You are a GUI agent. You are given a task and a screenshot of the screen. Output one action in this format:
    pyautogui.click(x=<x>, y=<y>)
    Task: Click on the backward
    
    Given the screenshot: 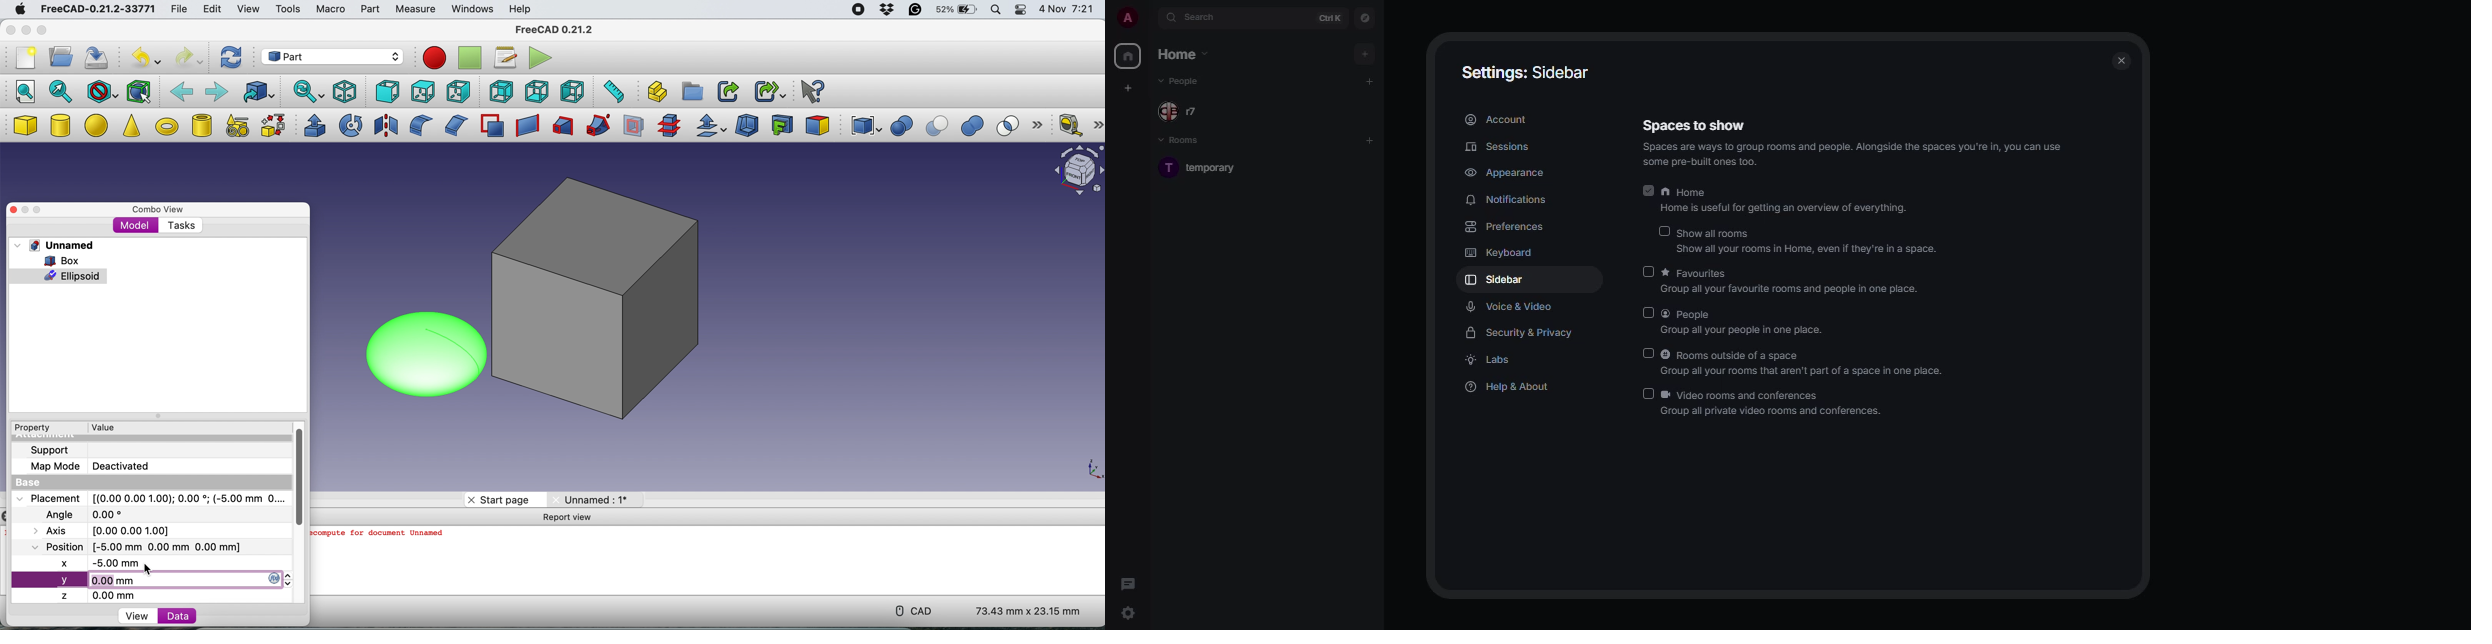 What is the action you would take?
    pyautogui.click(x=182, y=90)
    